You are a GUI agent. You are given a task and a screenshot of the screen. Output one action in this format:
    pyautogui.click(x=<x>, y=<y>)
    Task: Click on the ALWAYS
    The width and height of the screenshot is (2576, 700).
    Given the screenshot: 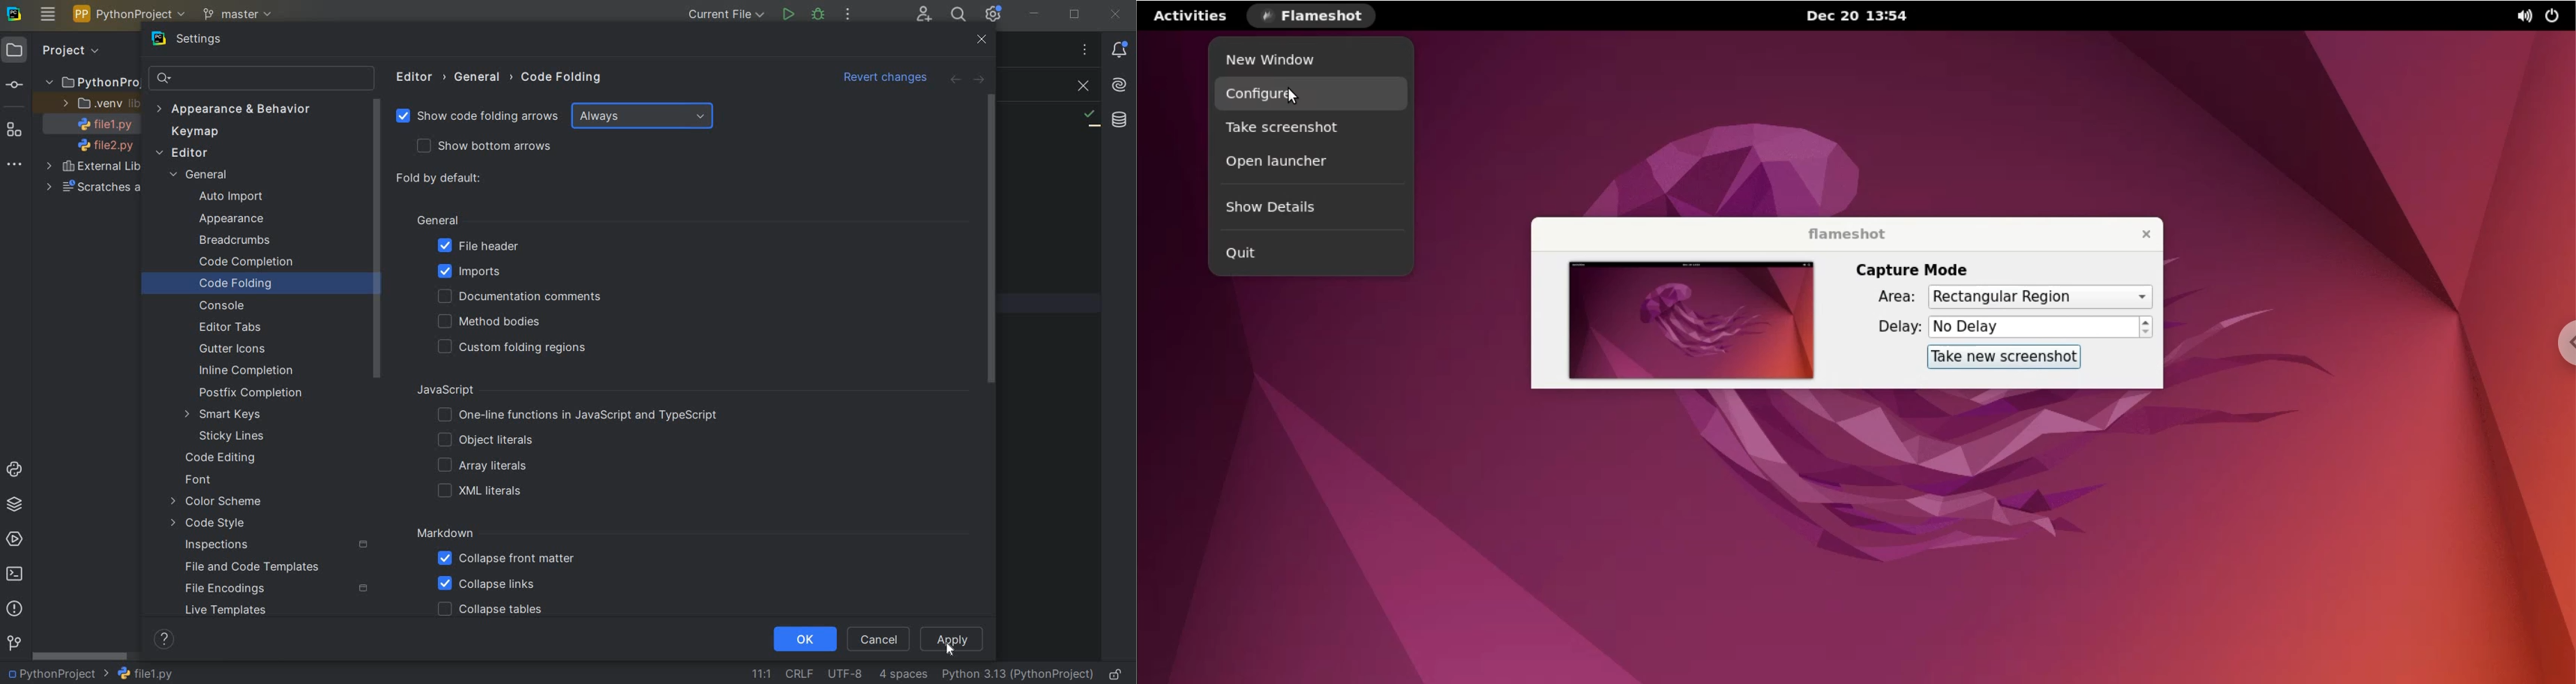 What is the action you would take?
    pyautogui.click(x=646, y=116)
    